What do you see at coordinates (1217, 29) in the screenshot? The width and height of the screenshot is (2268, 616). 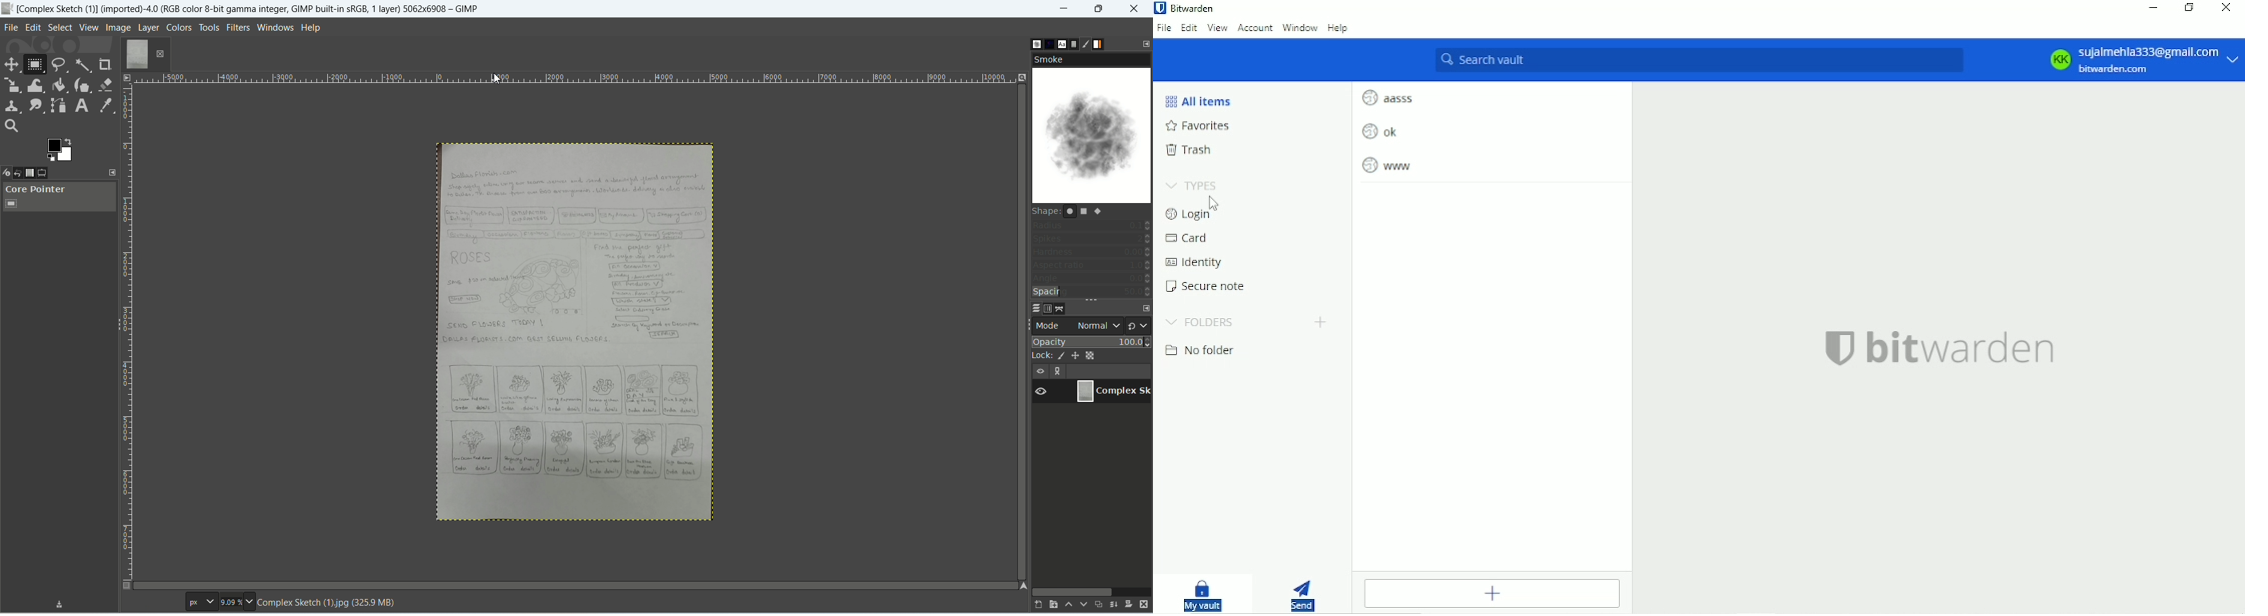 I see `View` at bounding box center [1217, 29].